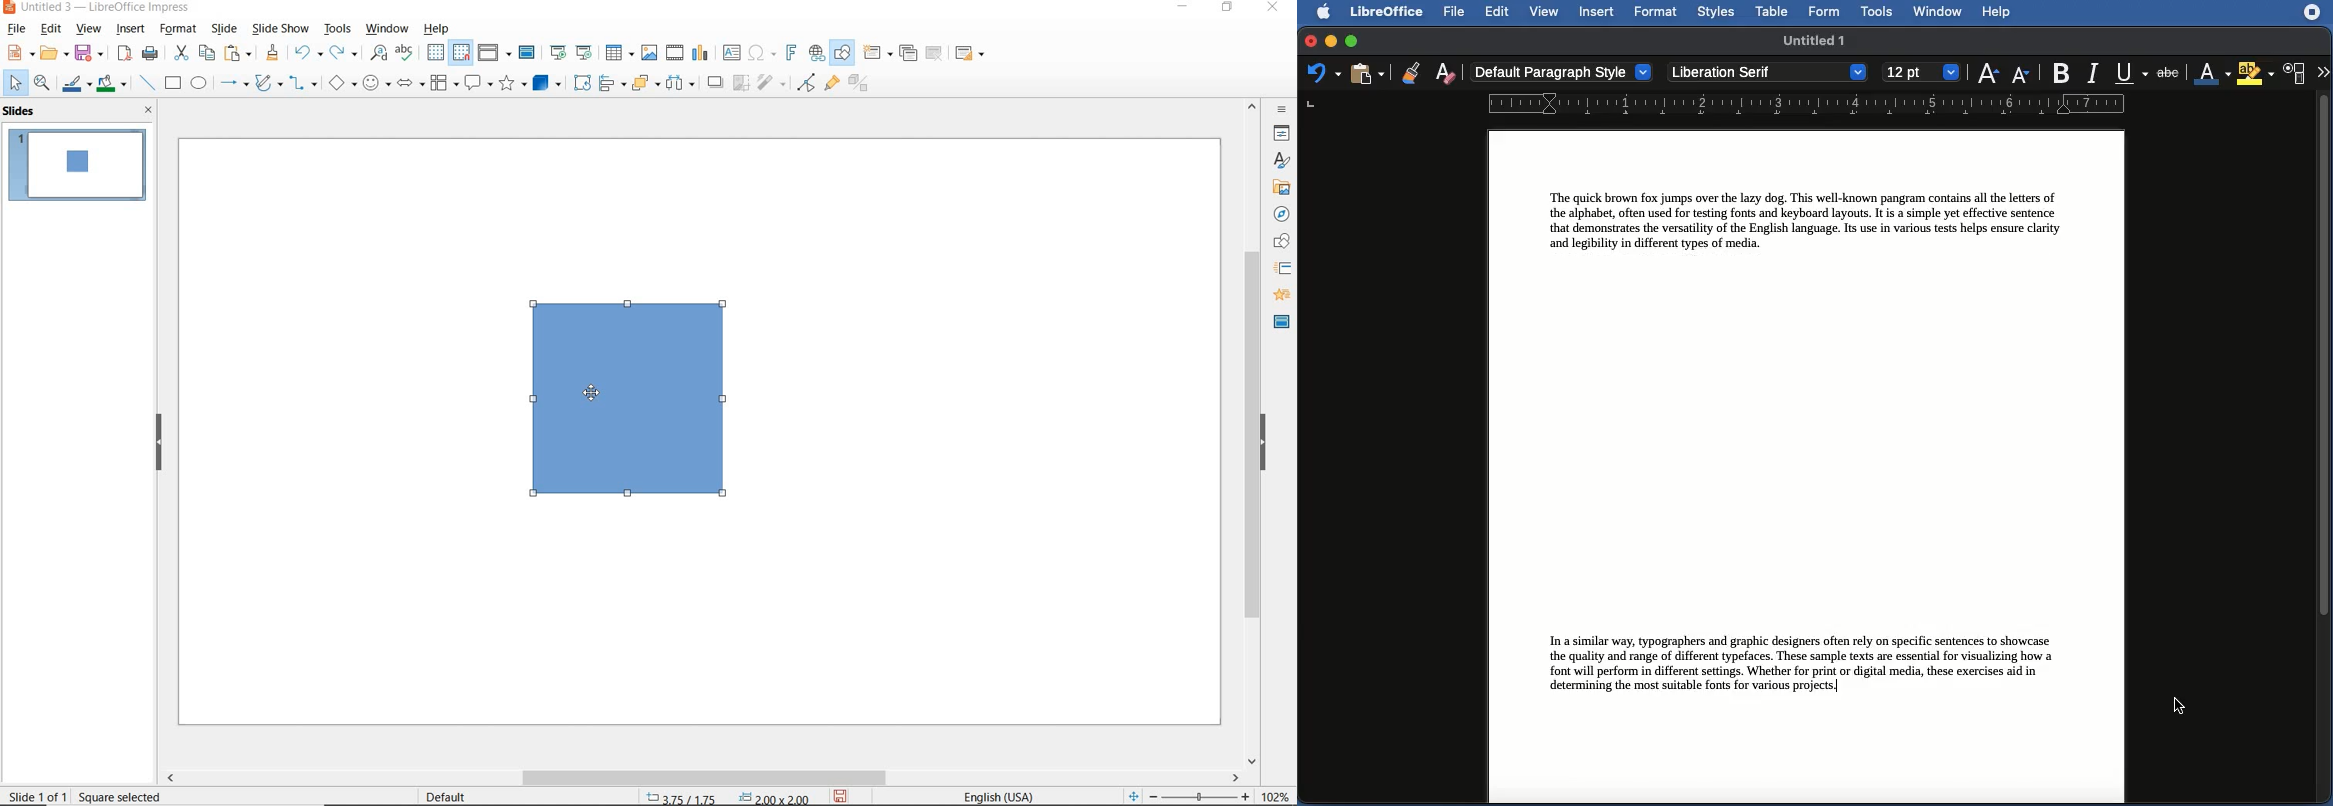 This screenshot has width=2352, height=812. What do you see at coordinates (445, 83) in the screenshot?
I see `flowchart` at bounding box center [445, 83].